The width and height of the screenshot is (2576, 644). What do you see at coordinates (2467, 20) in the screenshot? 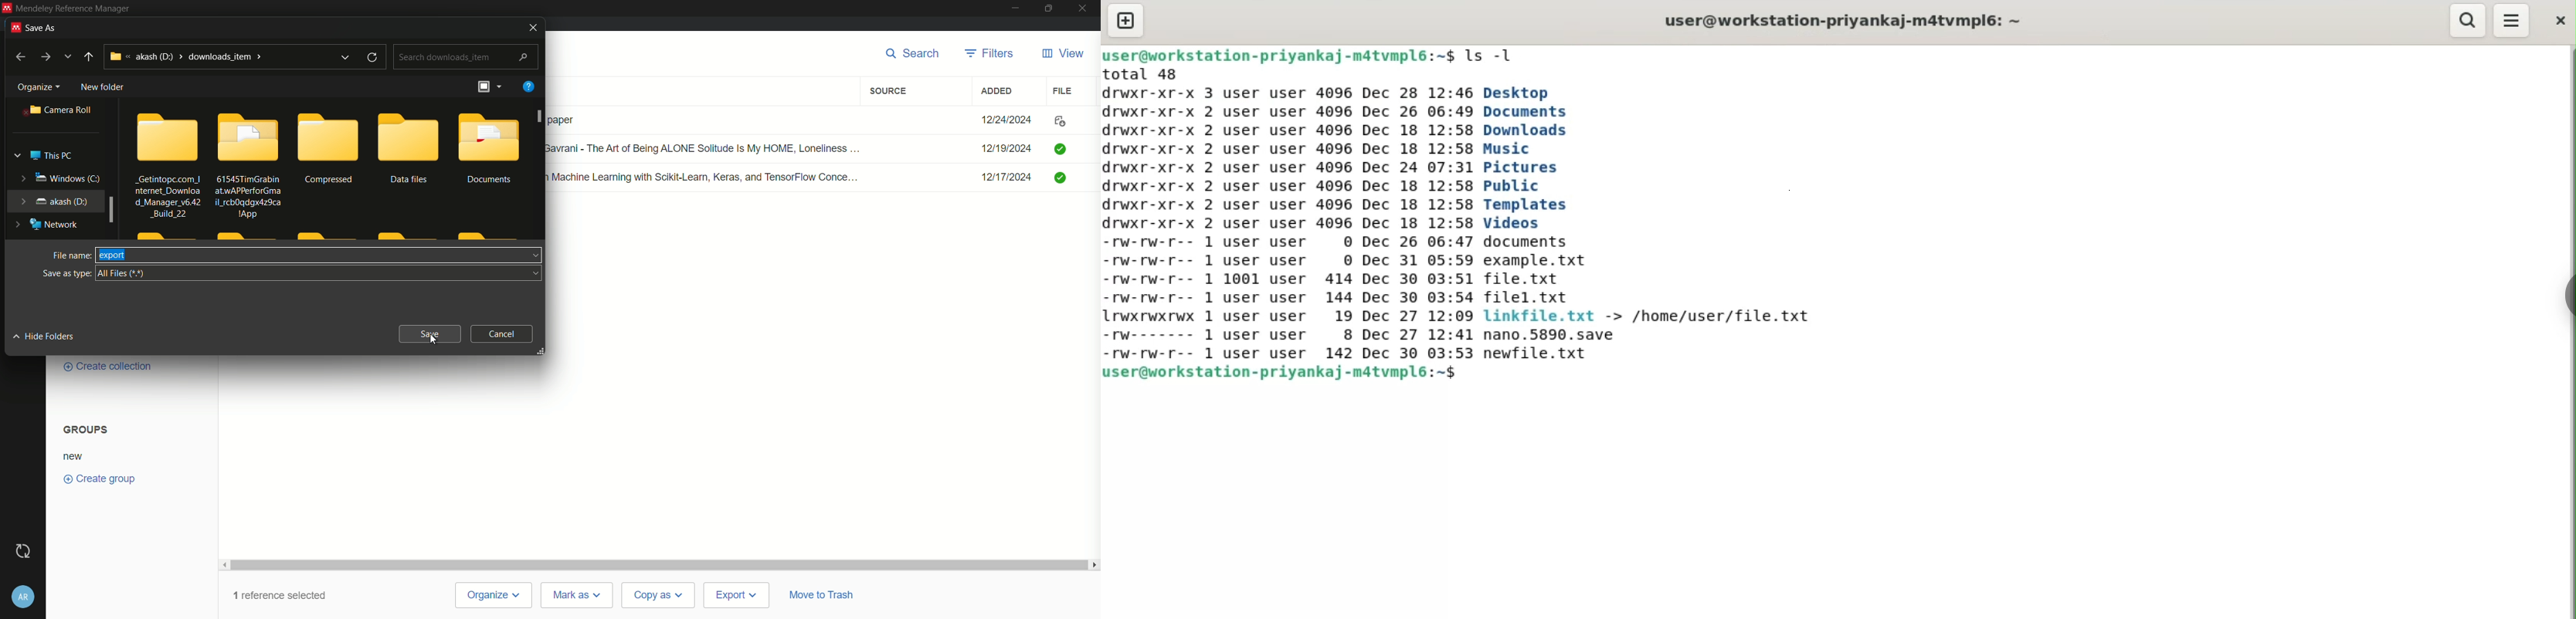
I see `search` at bounding box center [2467, 20].